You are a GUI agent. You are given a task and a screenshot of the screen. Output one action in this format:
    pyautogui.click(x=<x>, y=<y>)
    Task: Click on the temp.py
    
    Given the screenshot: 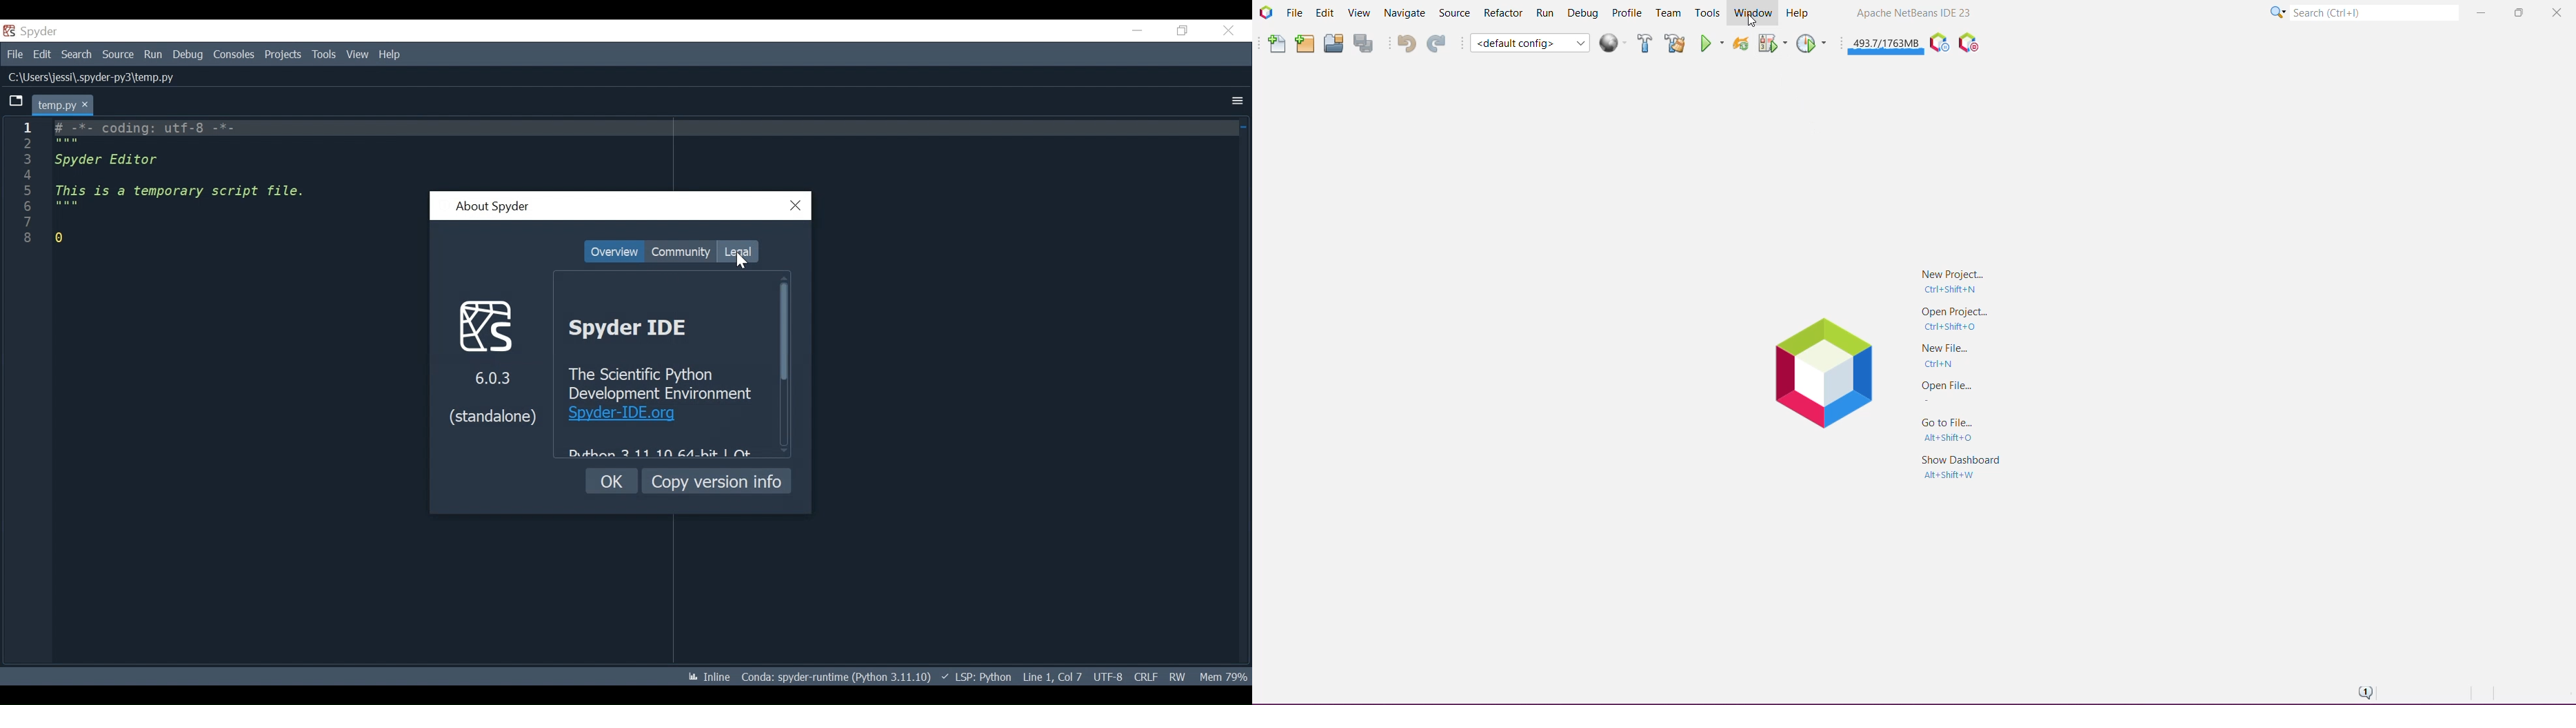 What is the action you would take?
    pyautogui.click(x=64, y=104)
    